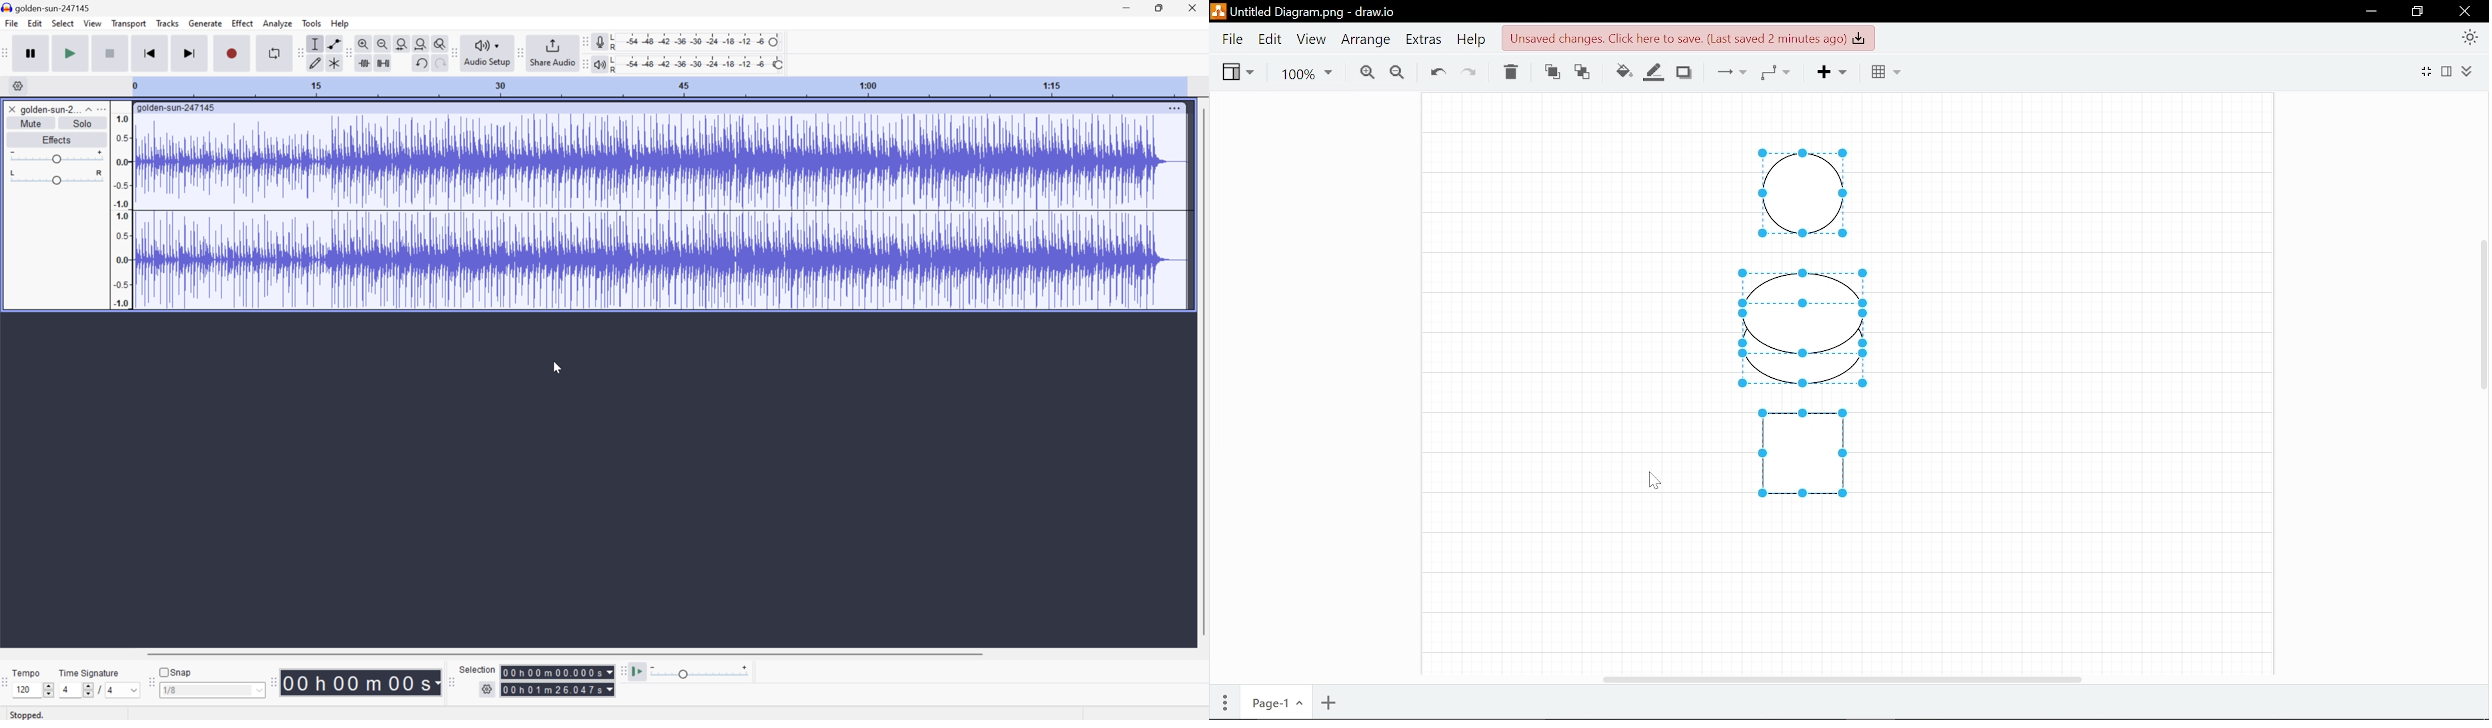  I want to click on Share Audio, so click(552, 52).